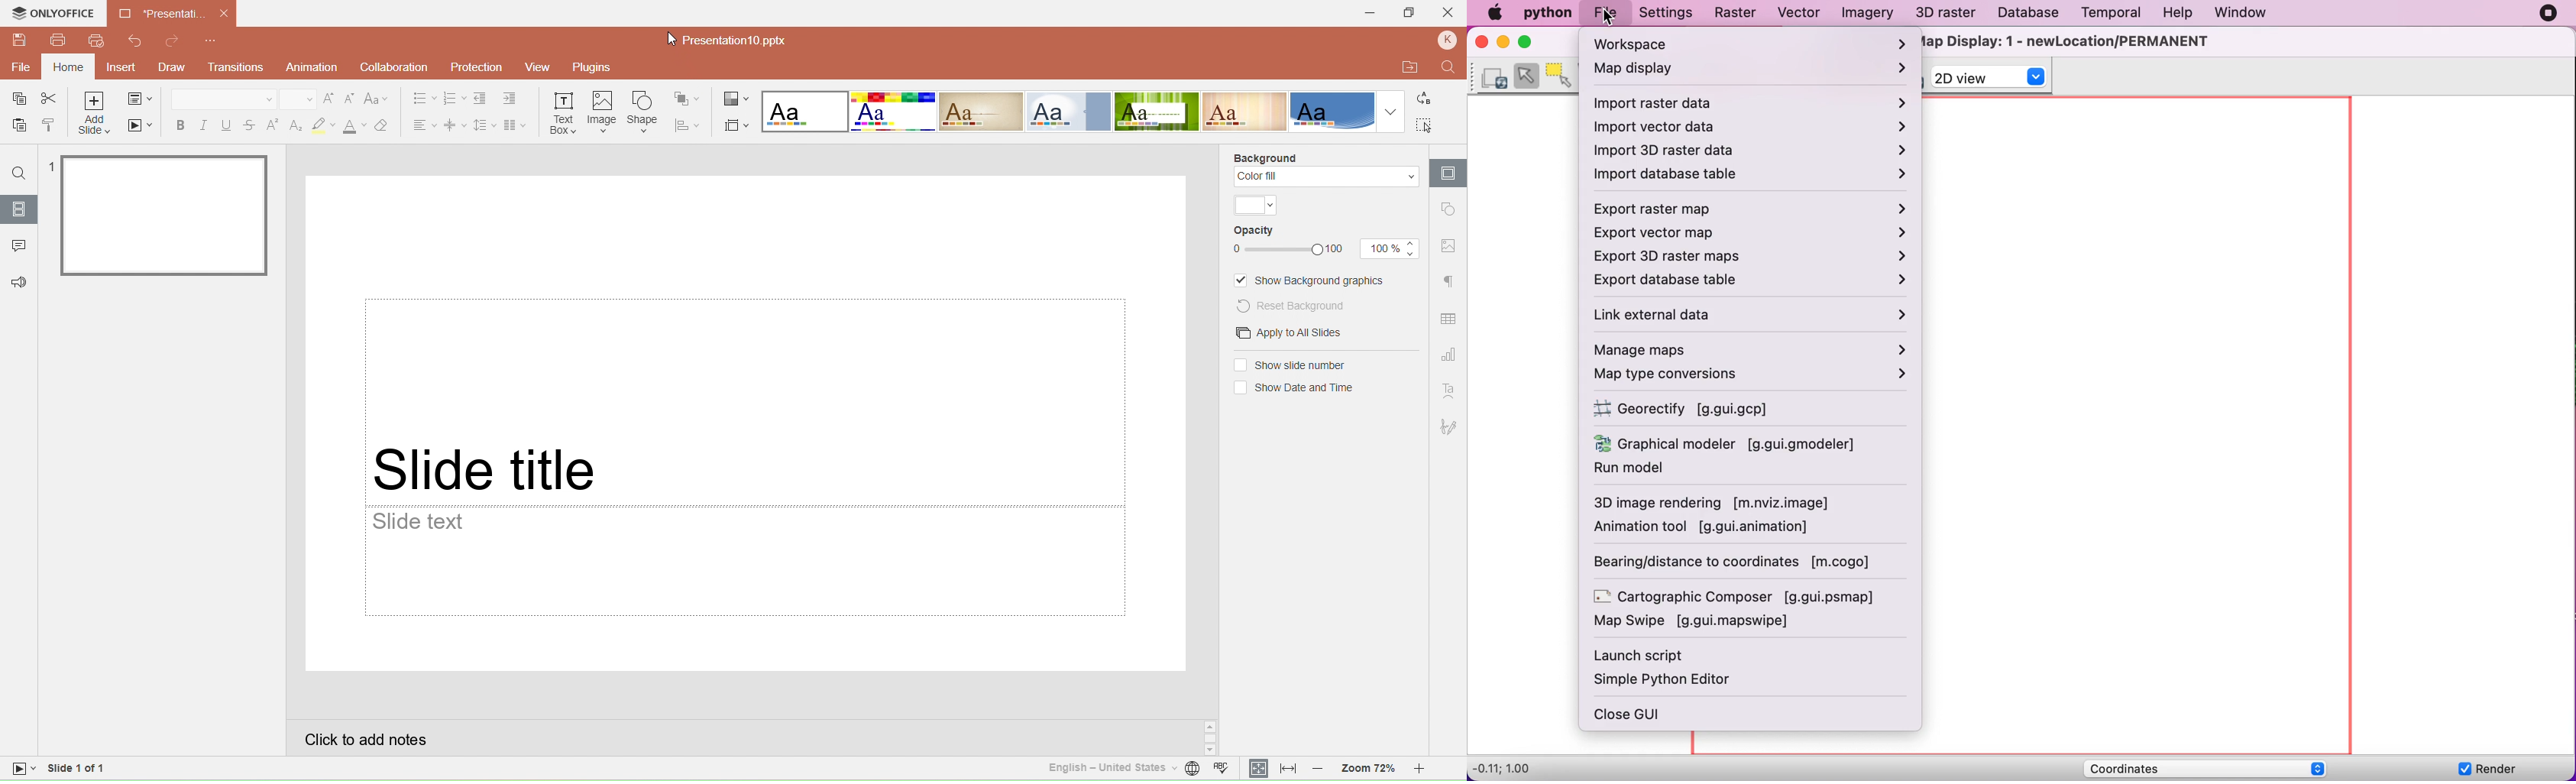 Image resolution: width=2576 pixels, height=784 pixels. What do you see at coordinates (239, 68) in the screenshot?
I see `Transitions` at bounding box center [239, 68].